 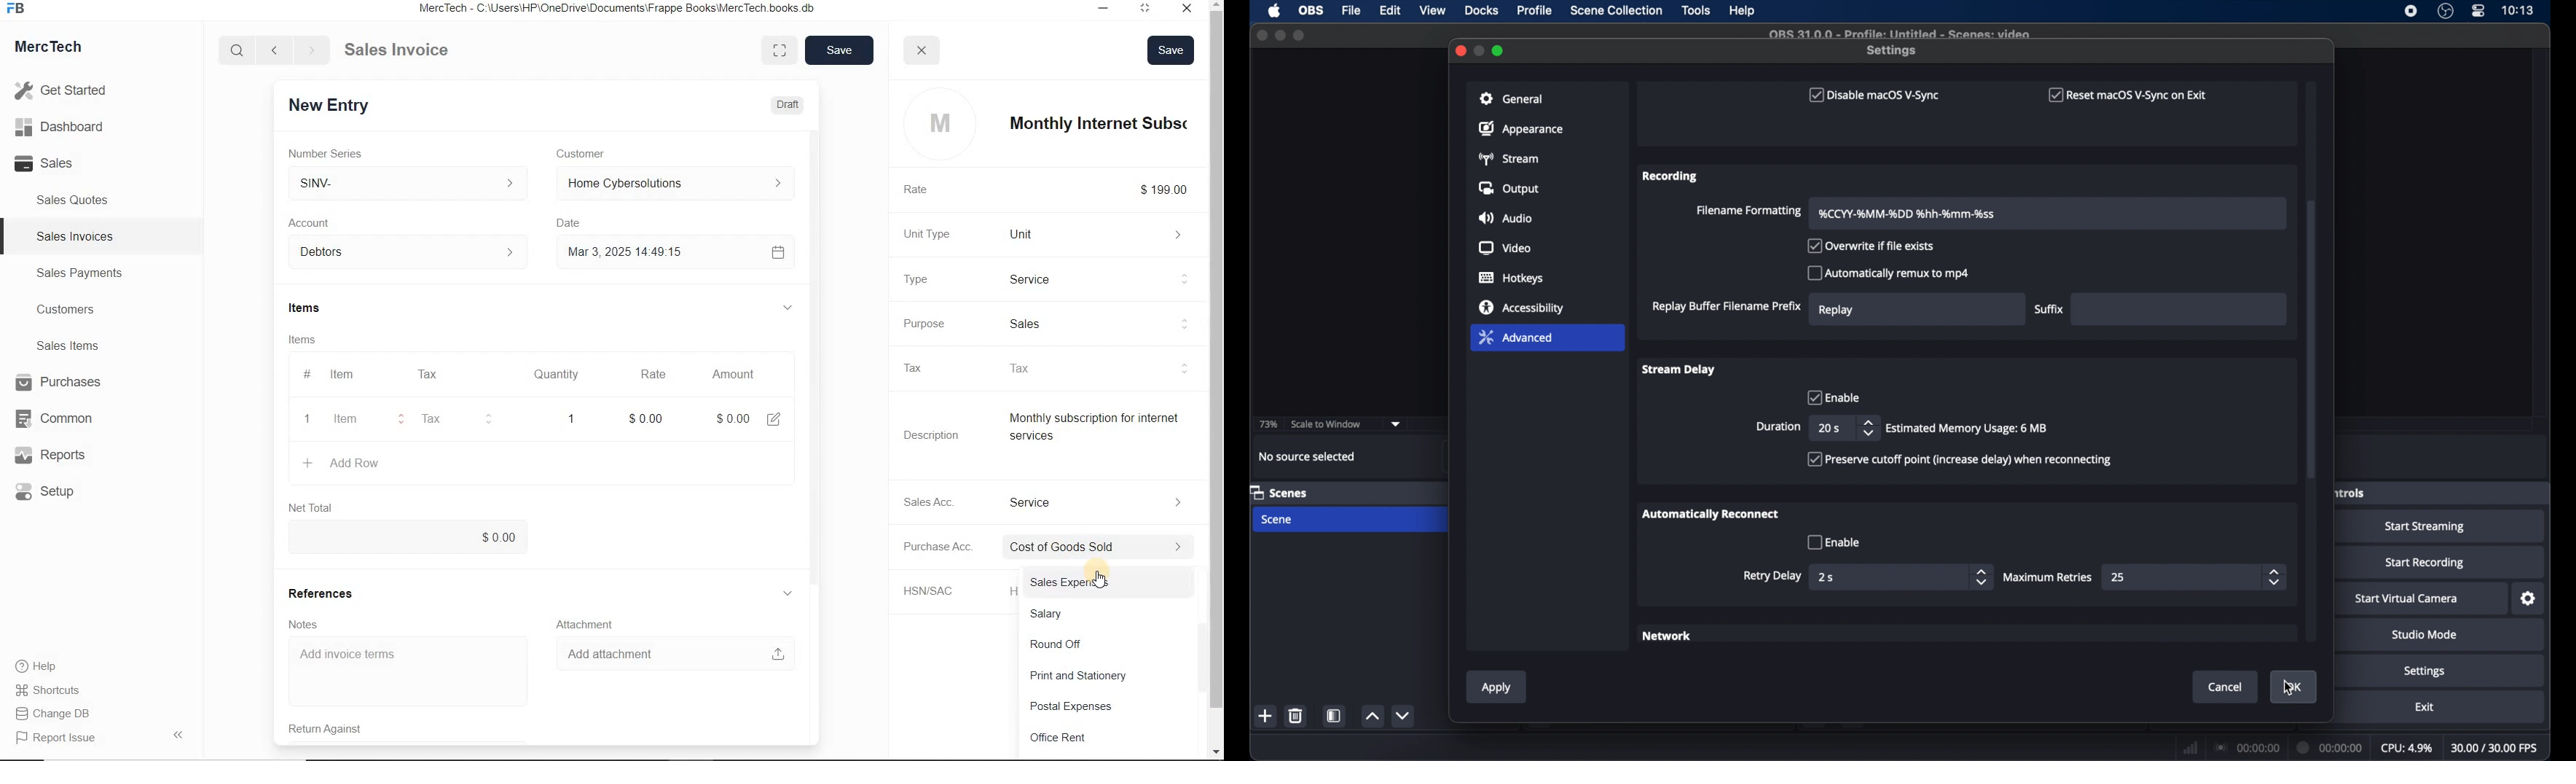 What do you see at coordinates (1301, 35) in the screenshot?
I see `maximize` at bounding box center [1301, 35].